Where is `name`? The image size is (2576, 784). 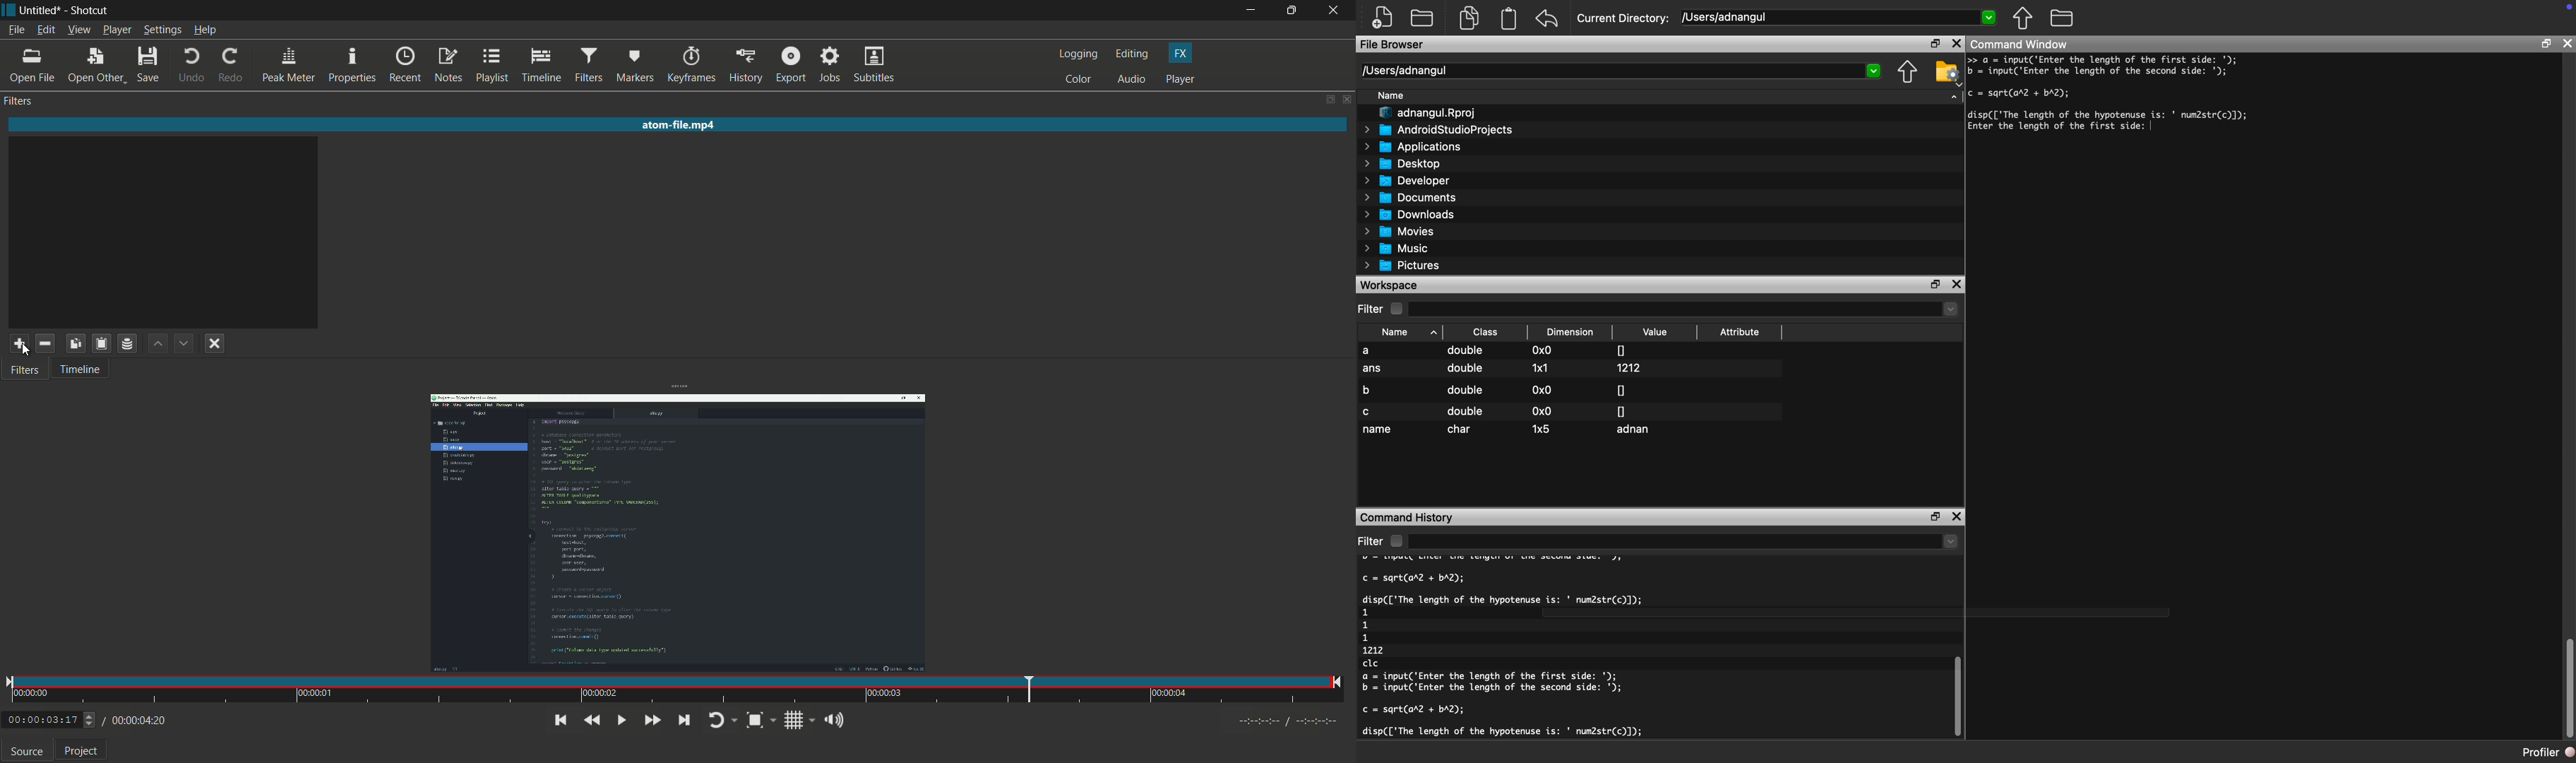 name is located at coordinates (1378, 430).